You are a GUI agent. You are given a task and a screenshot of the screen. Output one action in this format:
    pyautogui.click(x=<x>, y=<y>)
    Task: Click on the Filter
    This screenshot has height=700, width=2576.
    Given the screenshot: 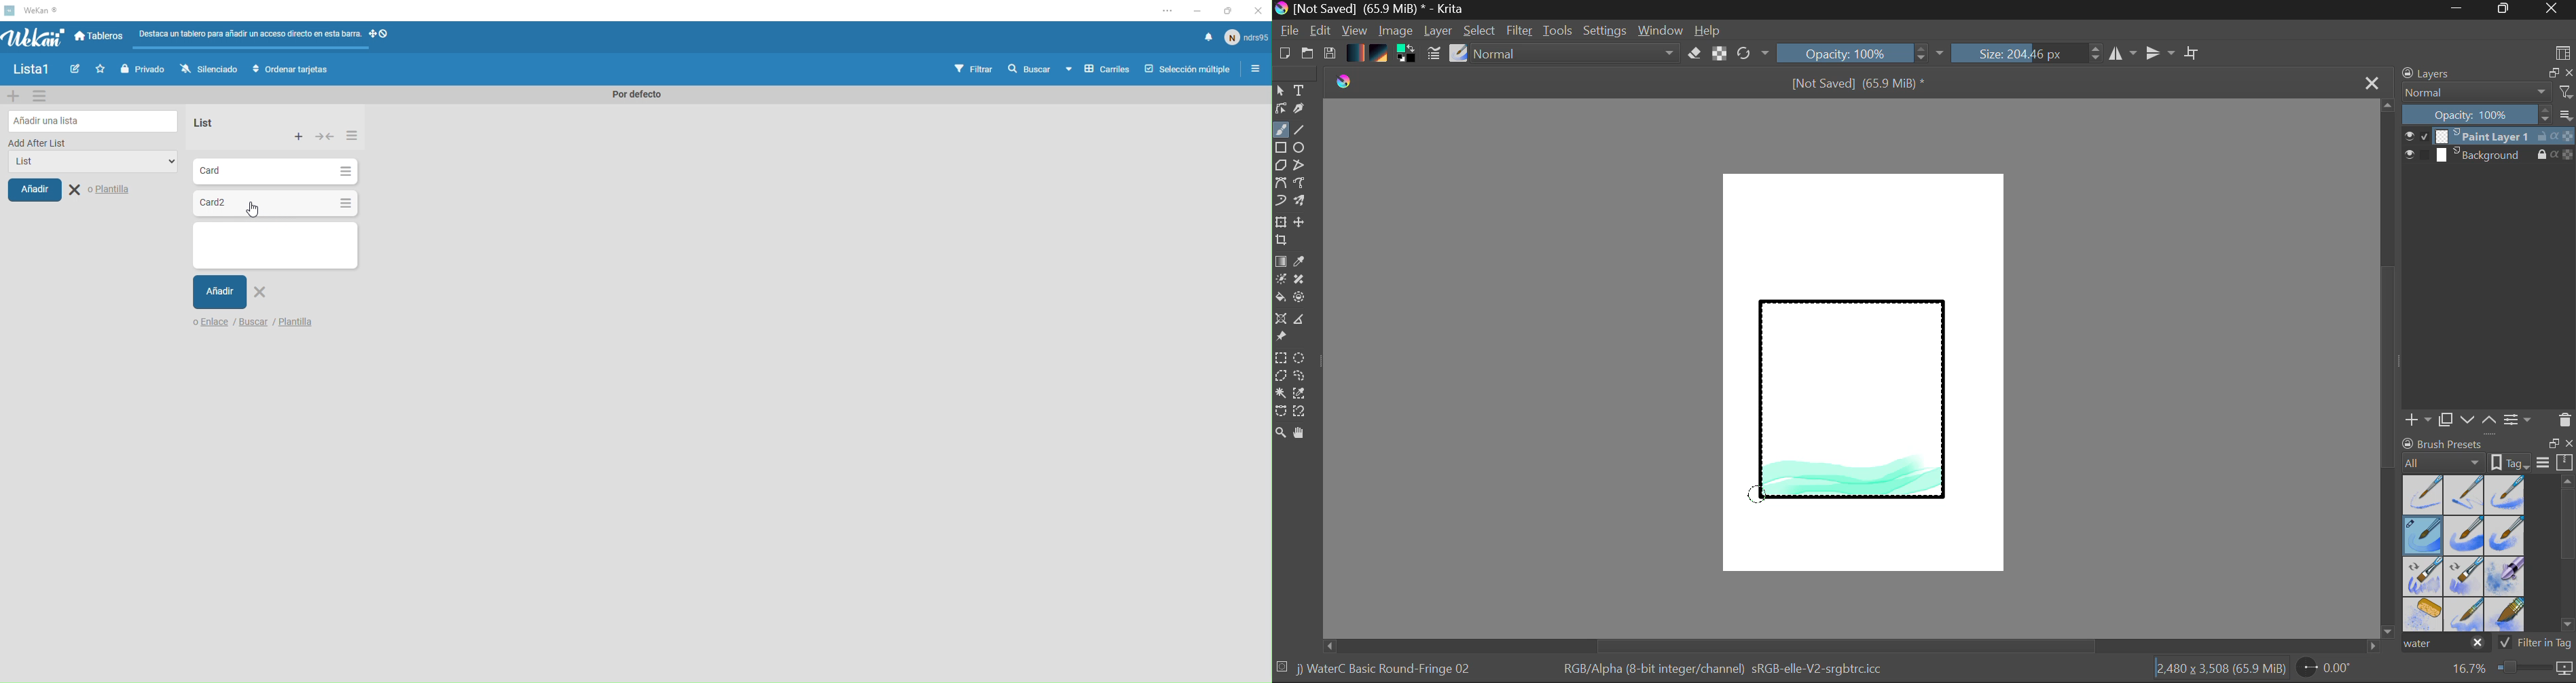 What is the action you would take?
    pyautogui.click(x=1521, y=33)
    